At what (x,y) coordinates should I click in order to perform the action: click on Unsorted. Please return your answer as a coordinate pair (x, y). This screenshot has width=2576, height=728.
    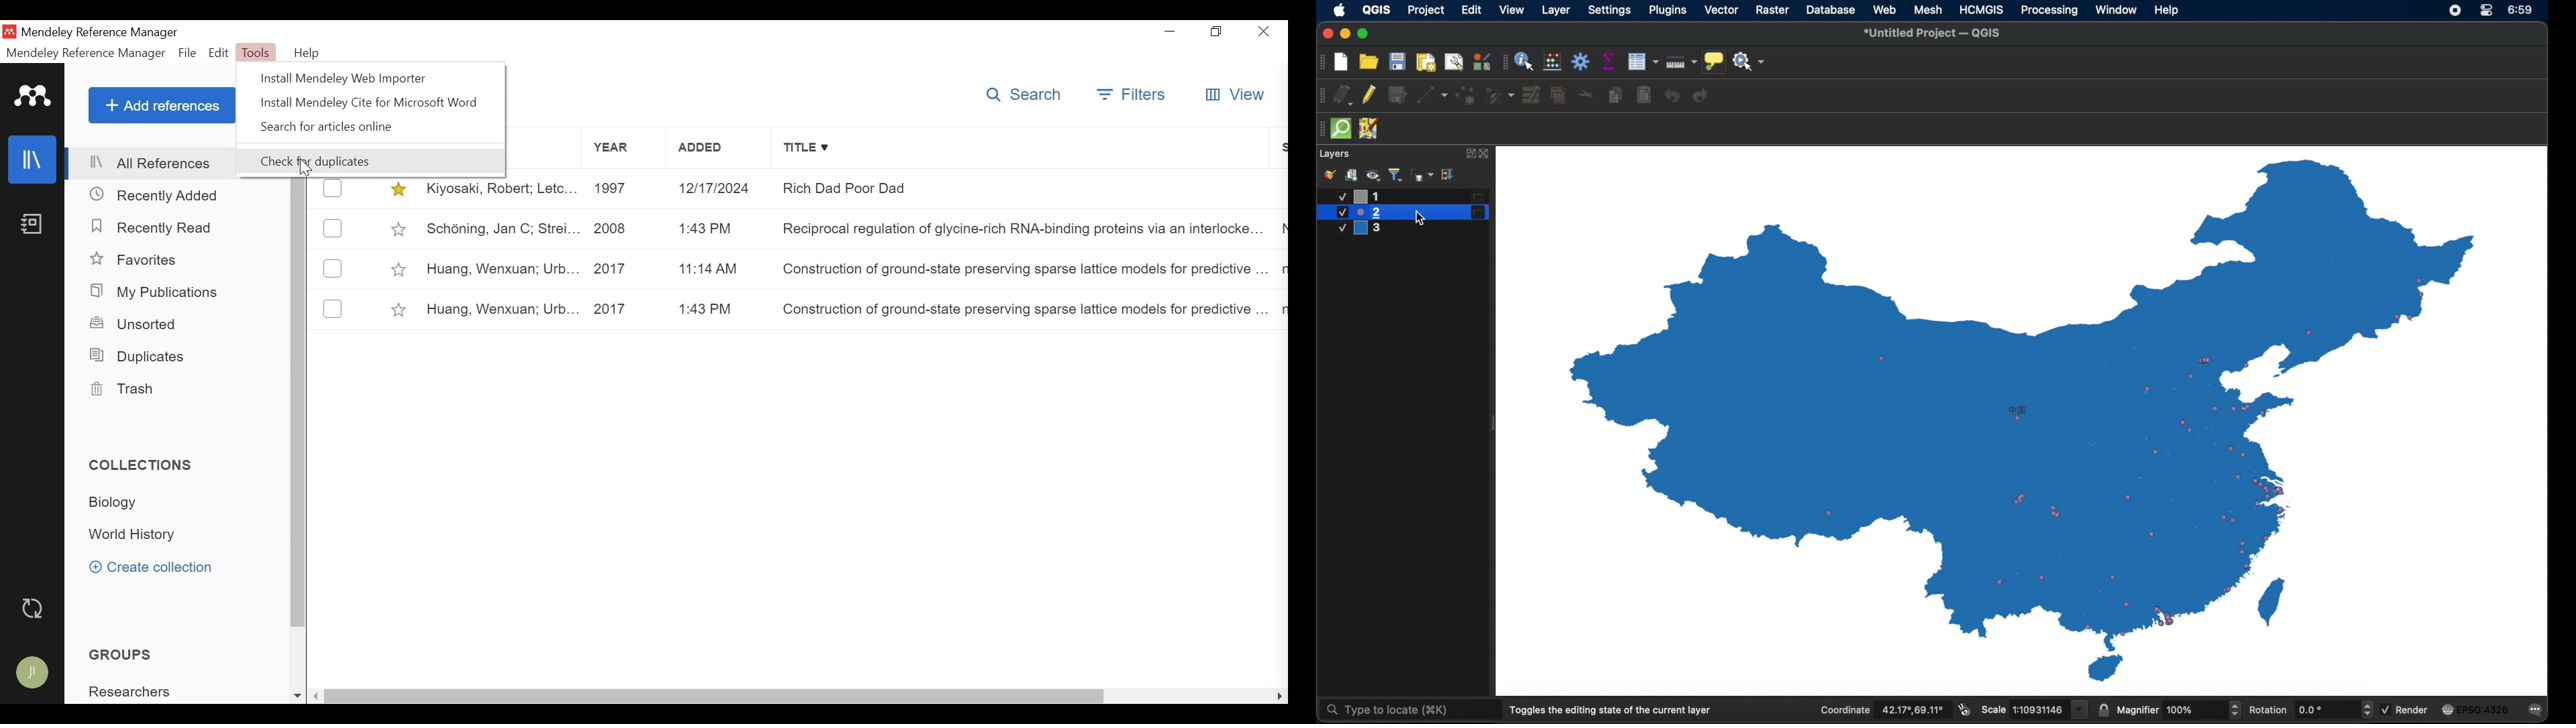
    Looking at the image, I should click on (133, 324).